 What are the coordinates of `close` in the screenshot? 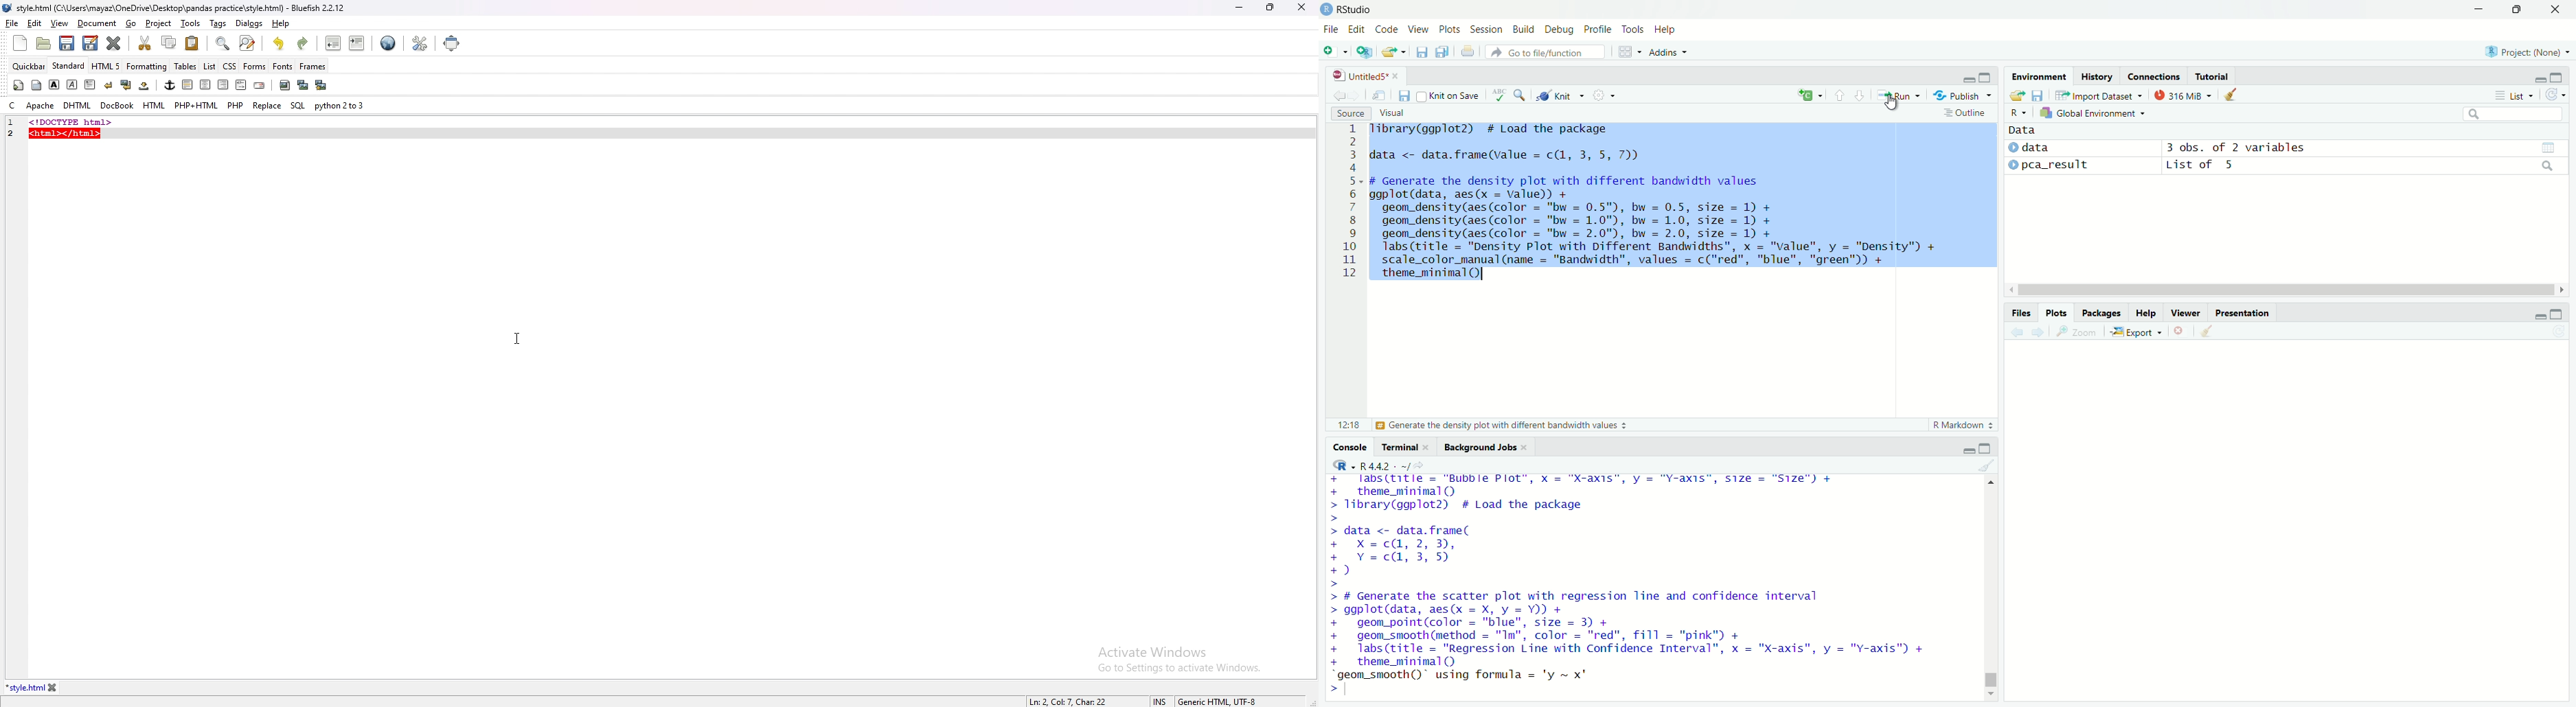 It's located at (1426, 447).